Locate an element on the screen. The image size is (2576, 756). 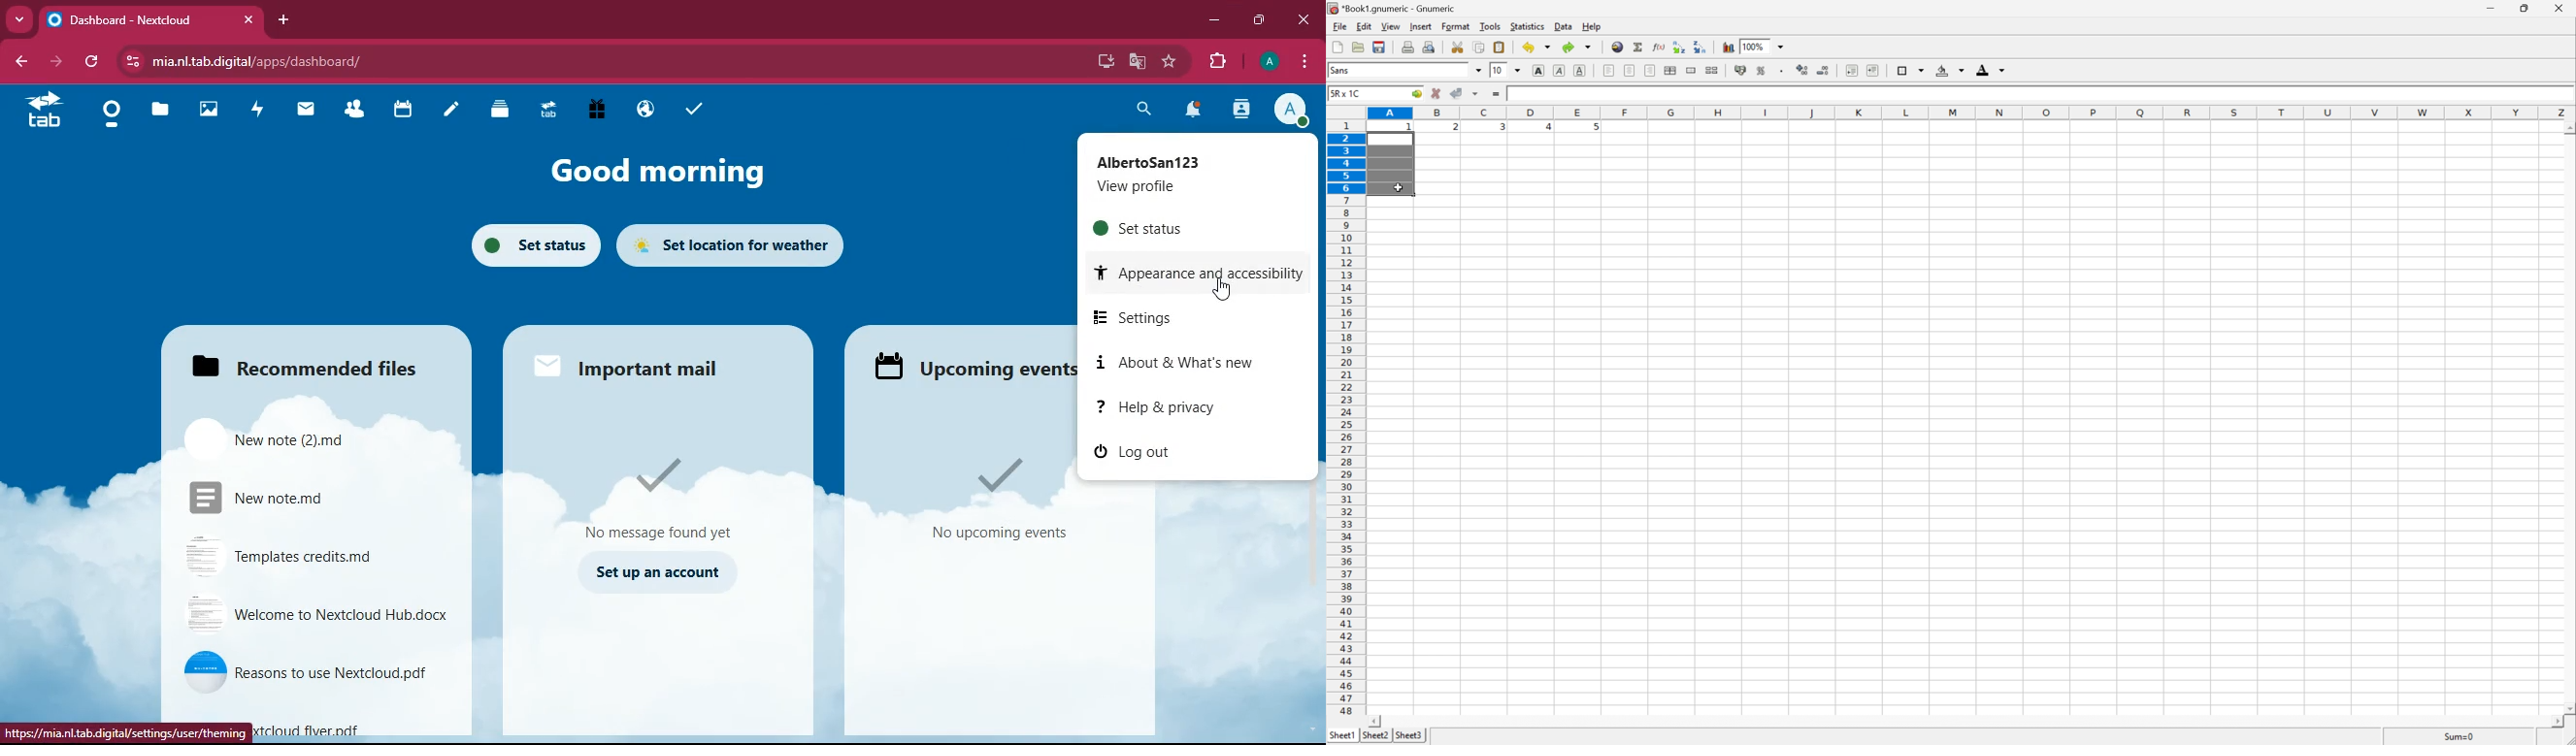
add tab is located at coordinates (284, 20).